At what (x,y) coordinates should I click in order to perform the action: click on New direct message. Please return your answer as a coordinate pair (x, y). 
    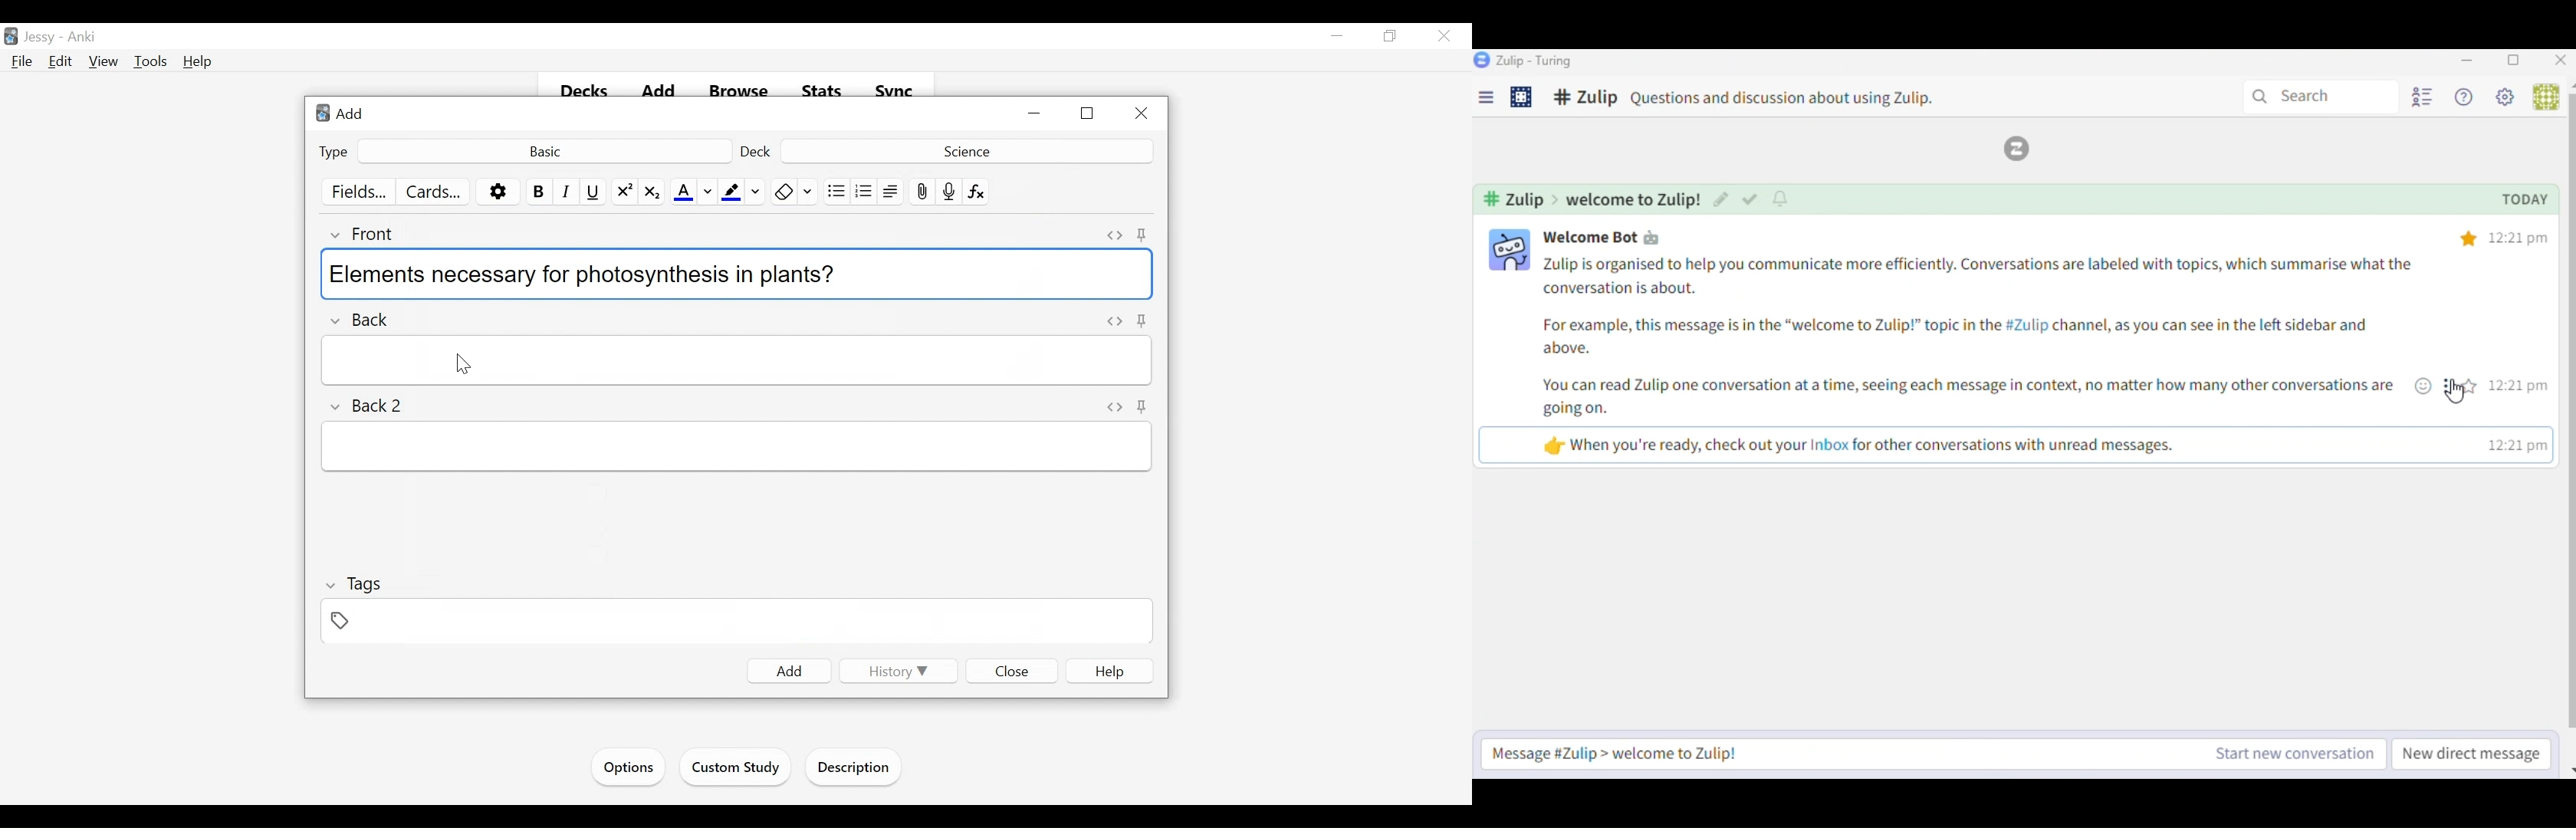
    Looking at the image, I should click on (2471, 753).